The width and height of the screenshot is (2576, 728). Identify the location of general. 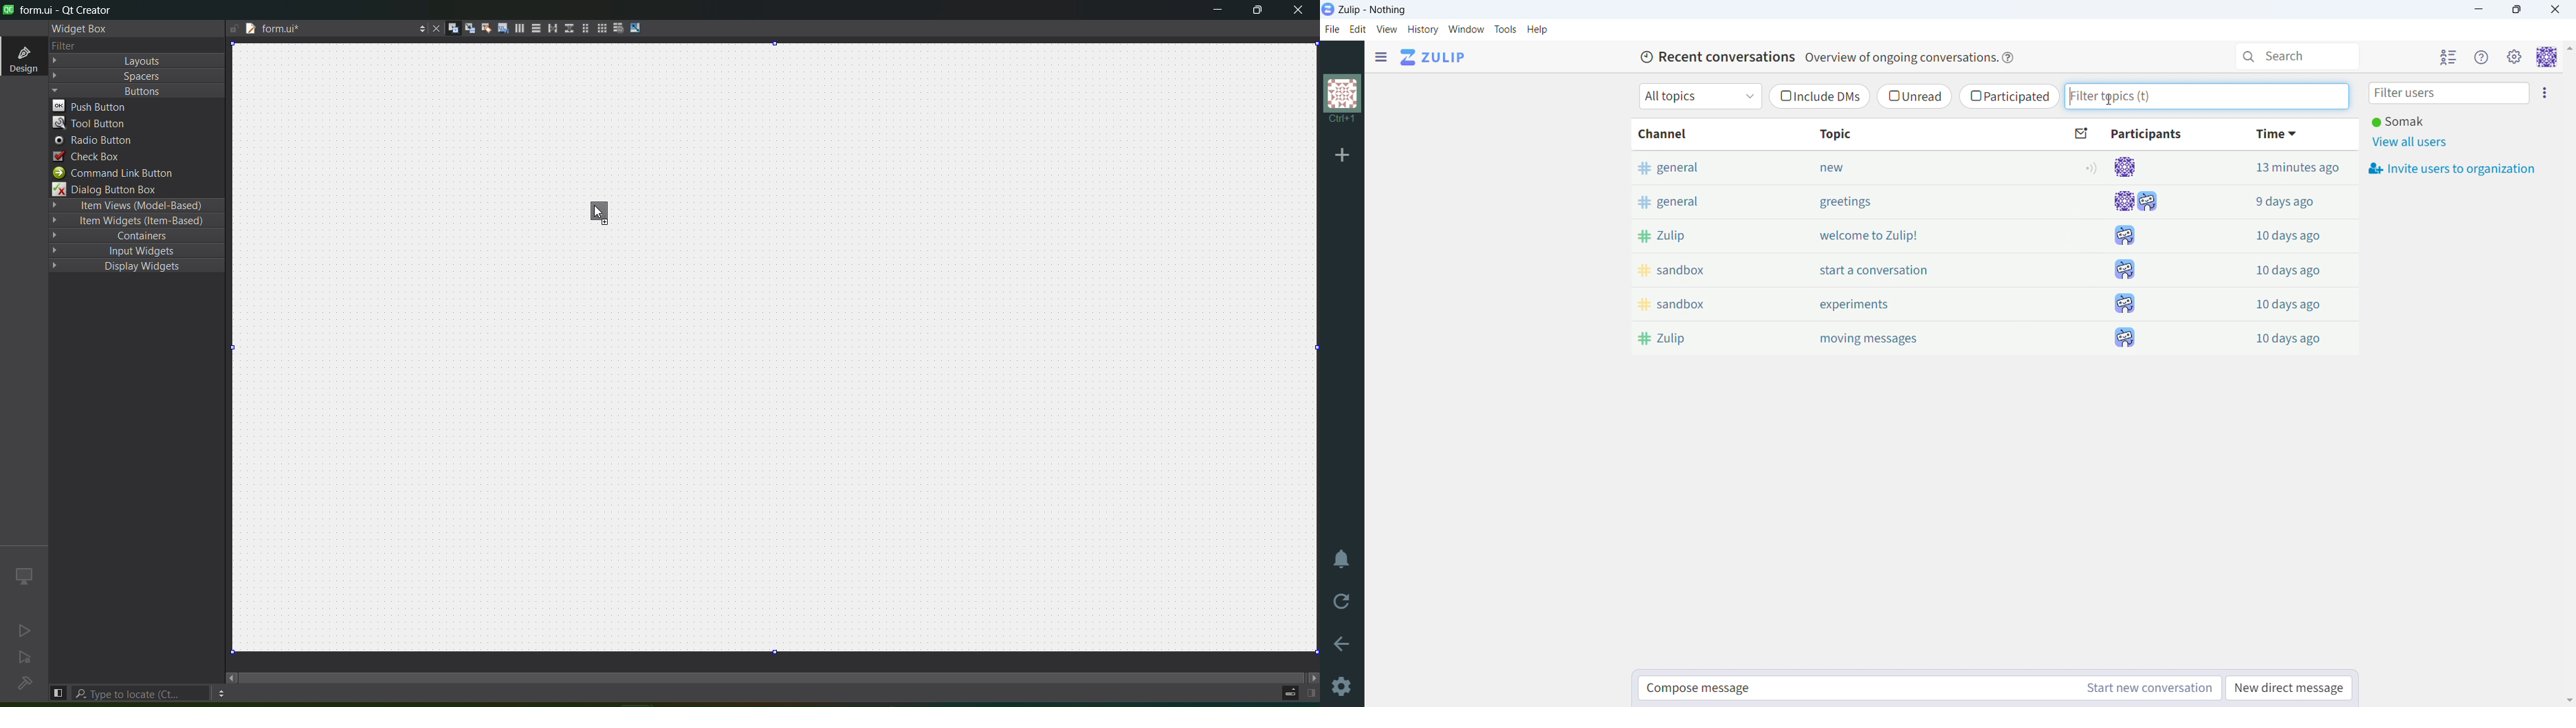
(1697, 167).